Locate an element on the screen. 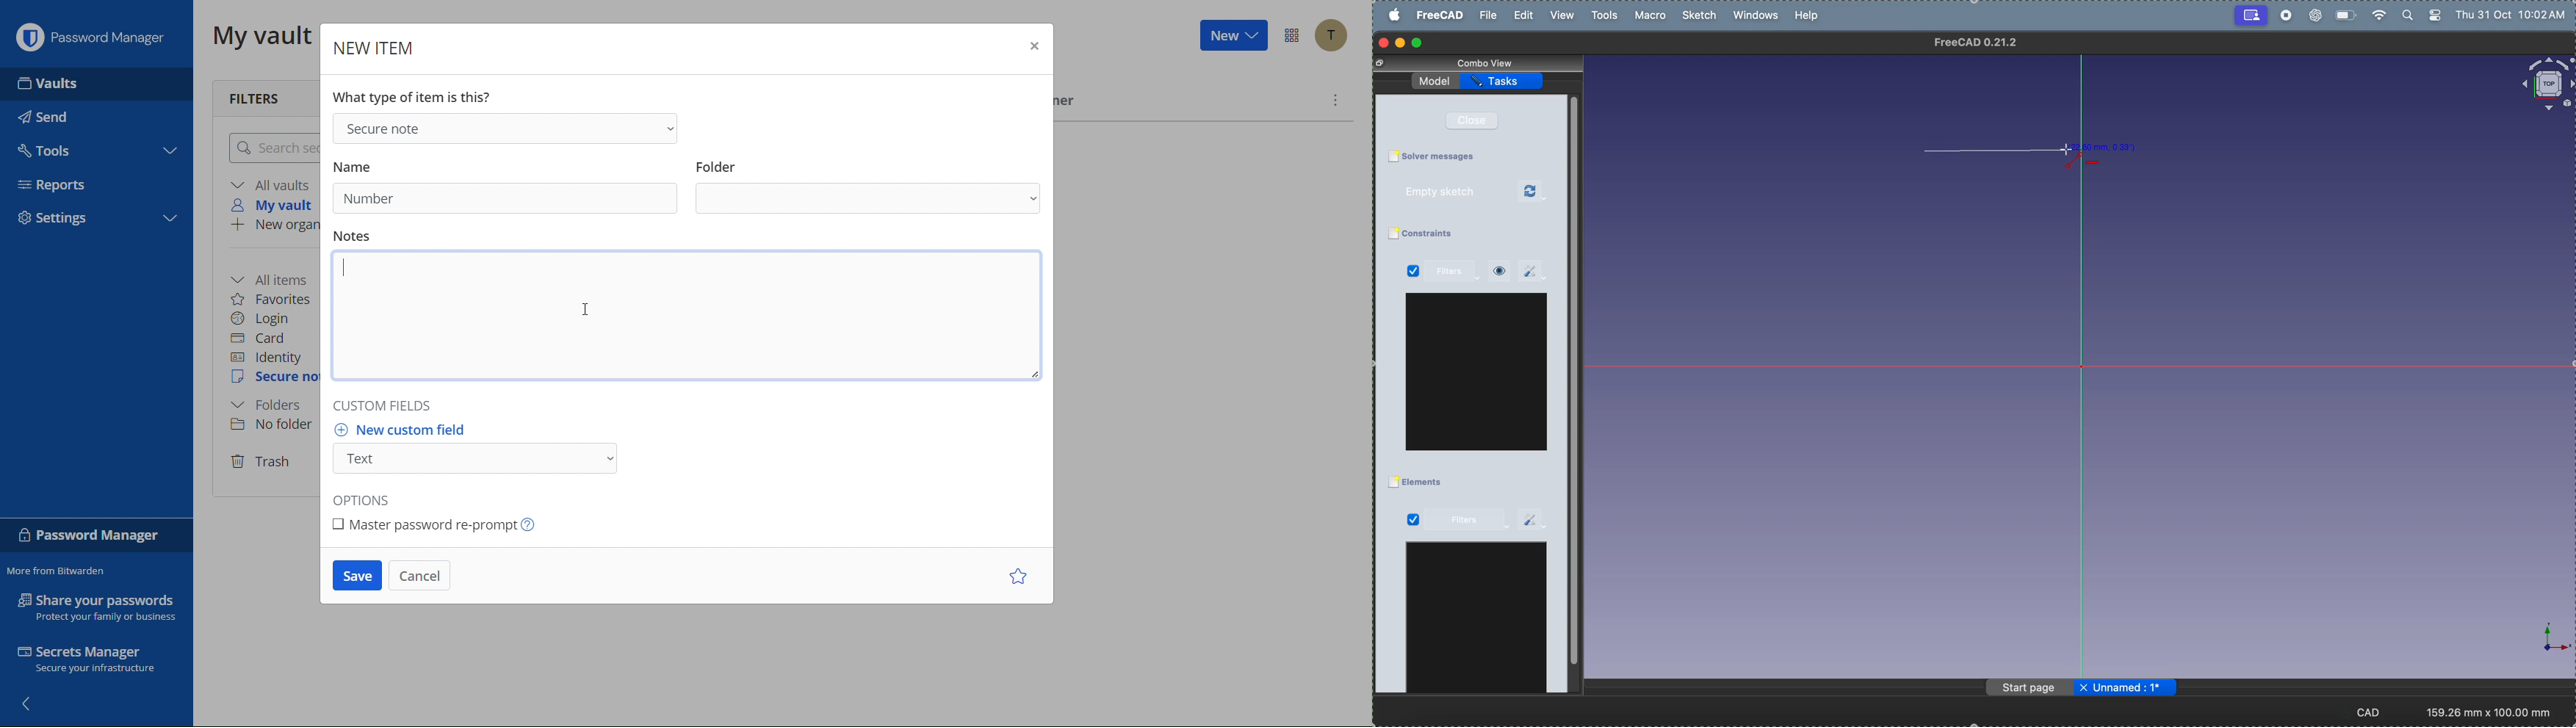 The width and height of the screenshot is (2576, 728). Back is located at coordinates (32, 706).